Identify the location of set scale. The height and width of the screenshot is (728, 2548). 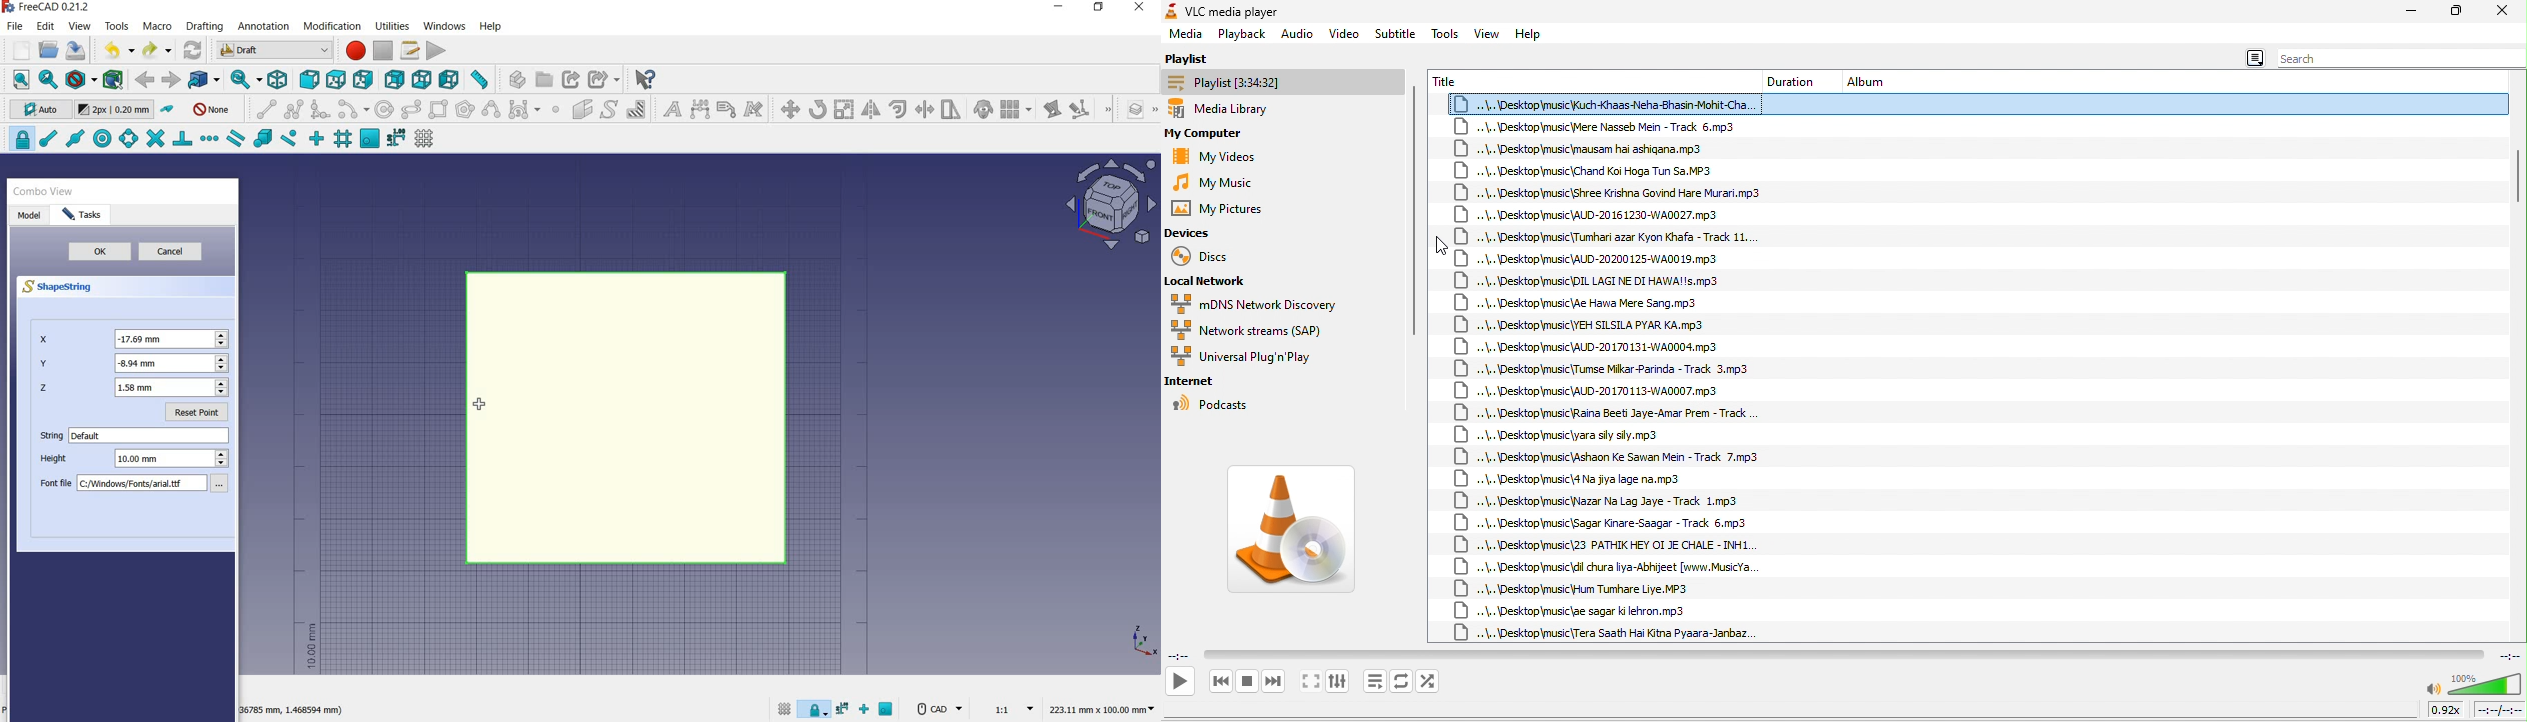
(1010, 708).